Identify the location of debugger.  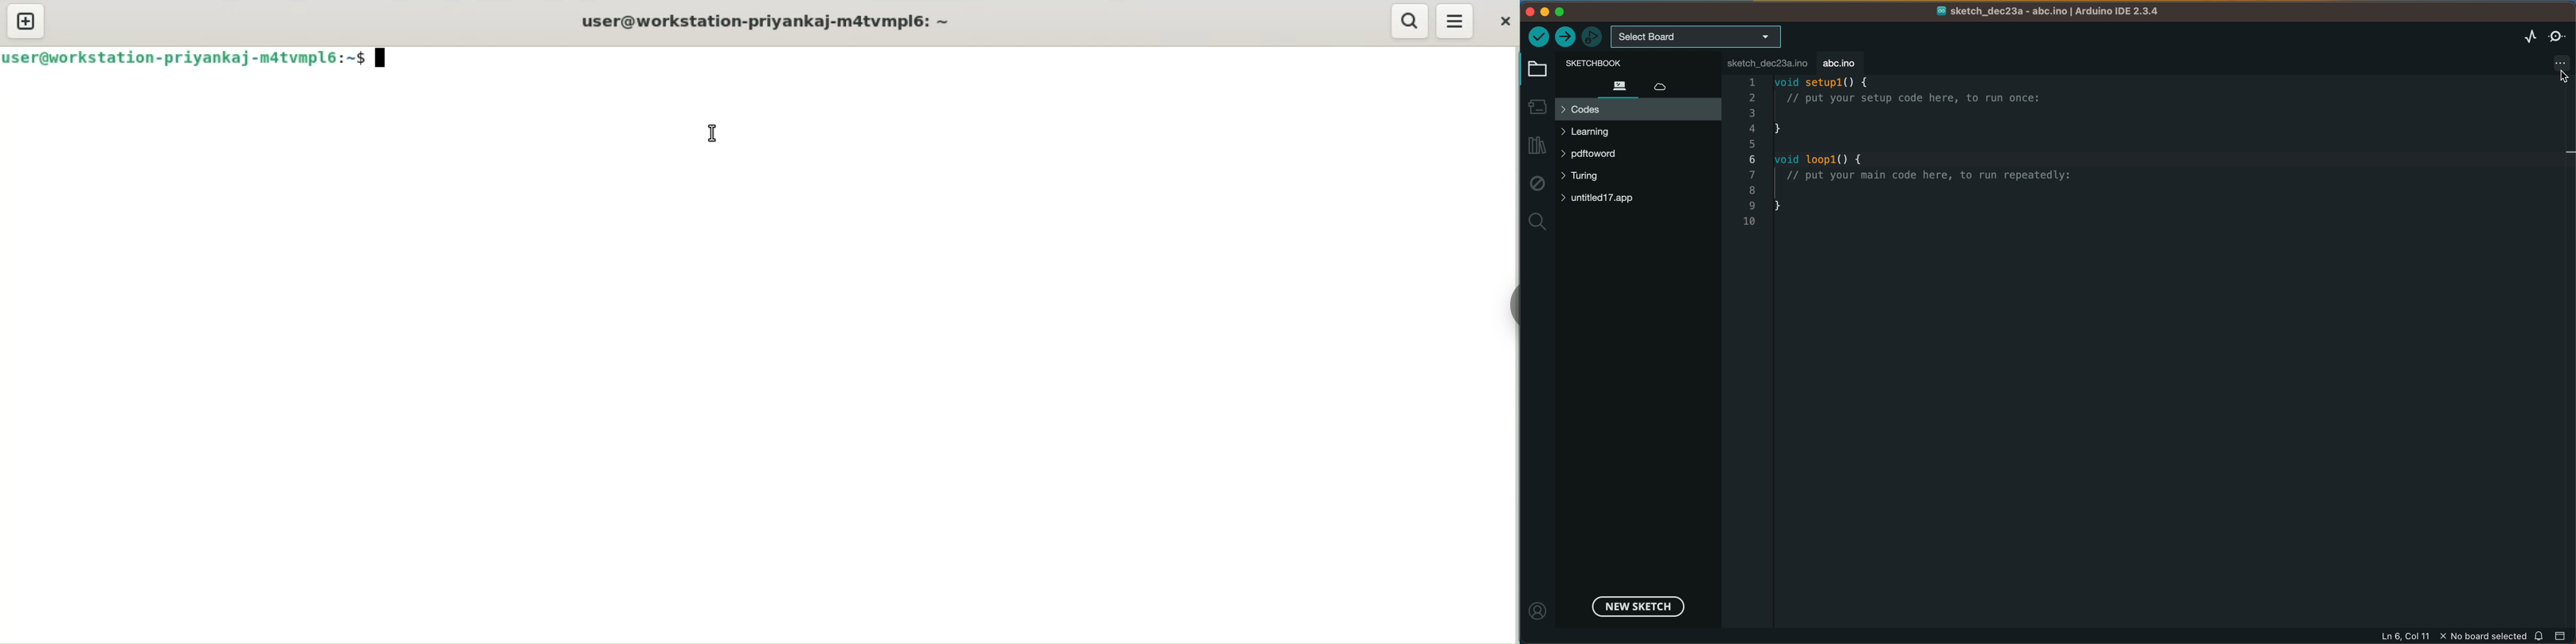
(1591, 37).